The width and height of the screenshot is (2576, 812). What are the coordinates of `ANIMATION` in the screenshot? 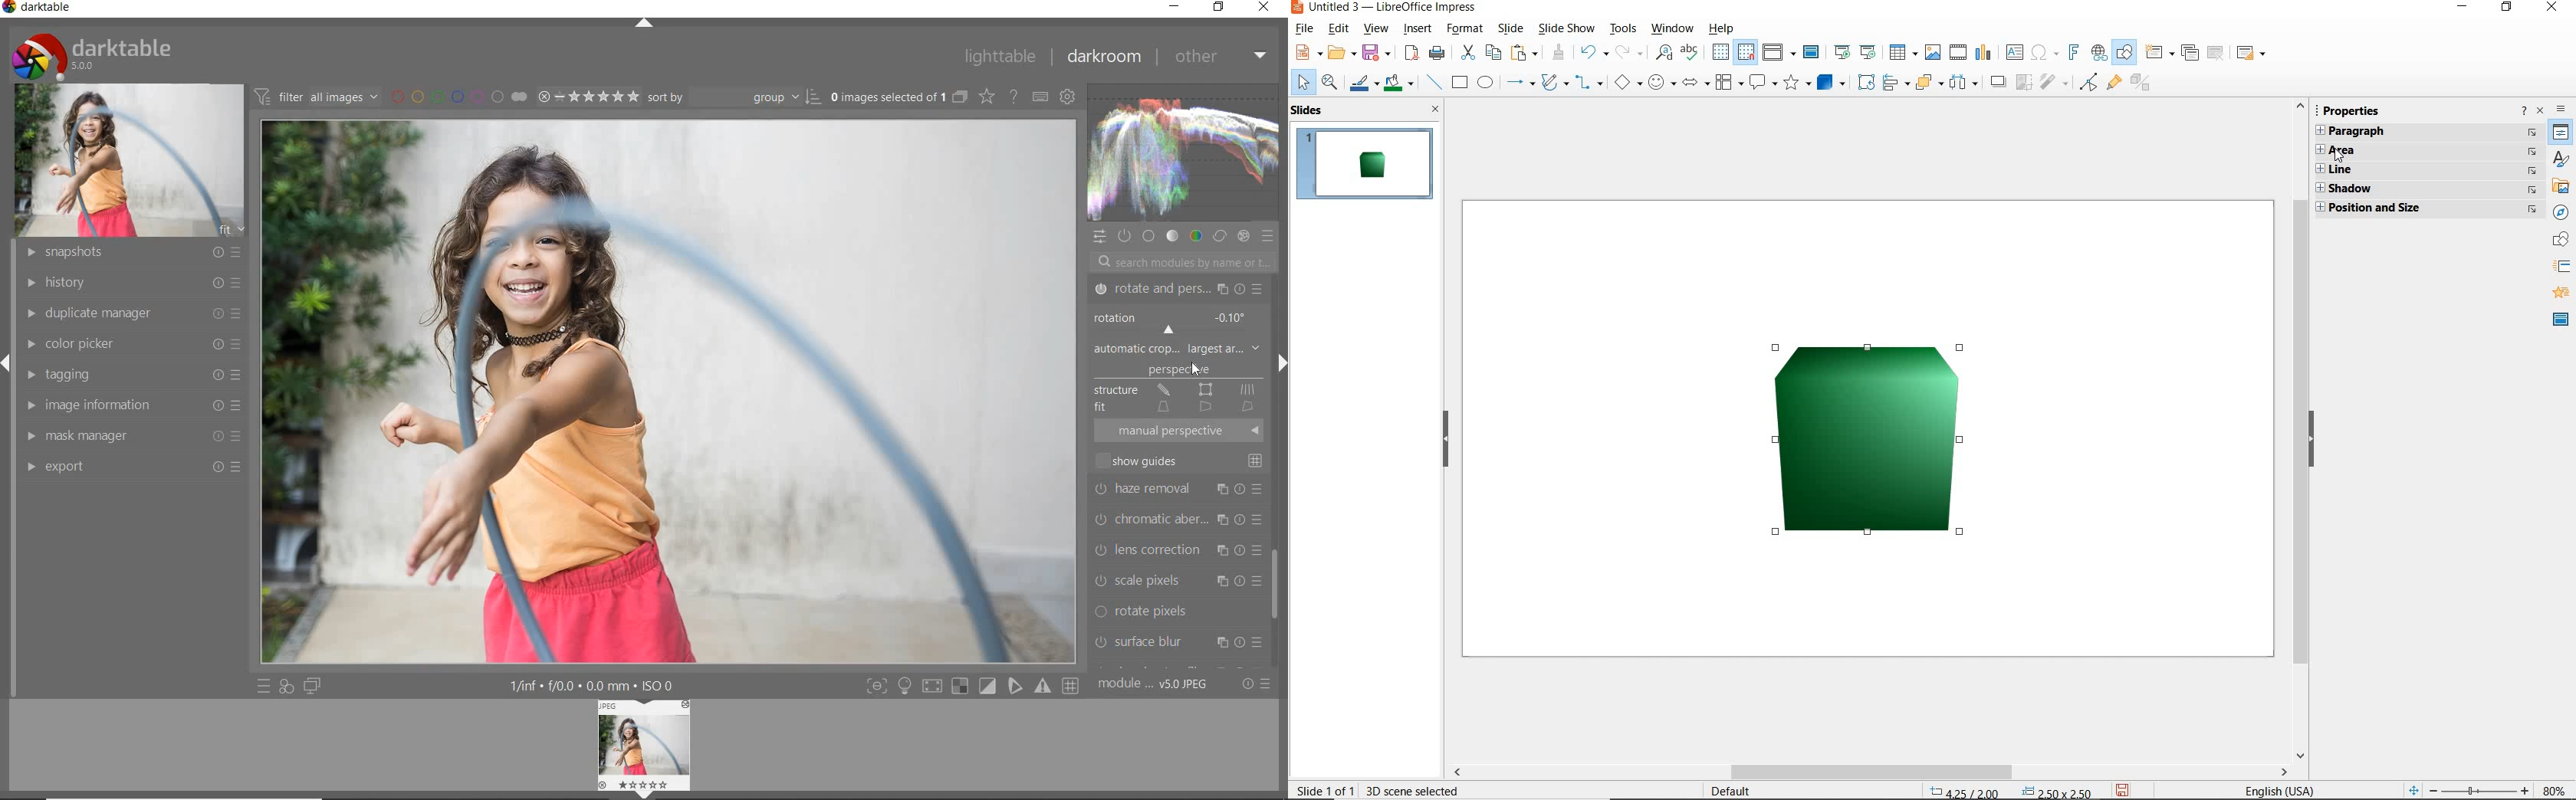 It's located at (2561, 295).